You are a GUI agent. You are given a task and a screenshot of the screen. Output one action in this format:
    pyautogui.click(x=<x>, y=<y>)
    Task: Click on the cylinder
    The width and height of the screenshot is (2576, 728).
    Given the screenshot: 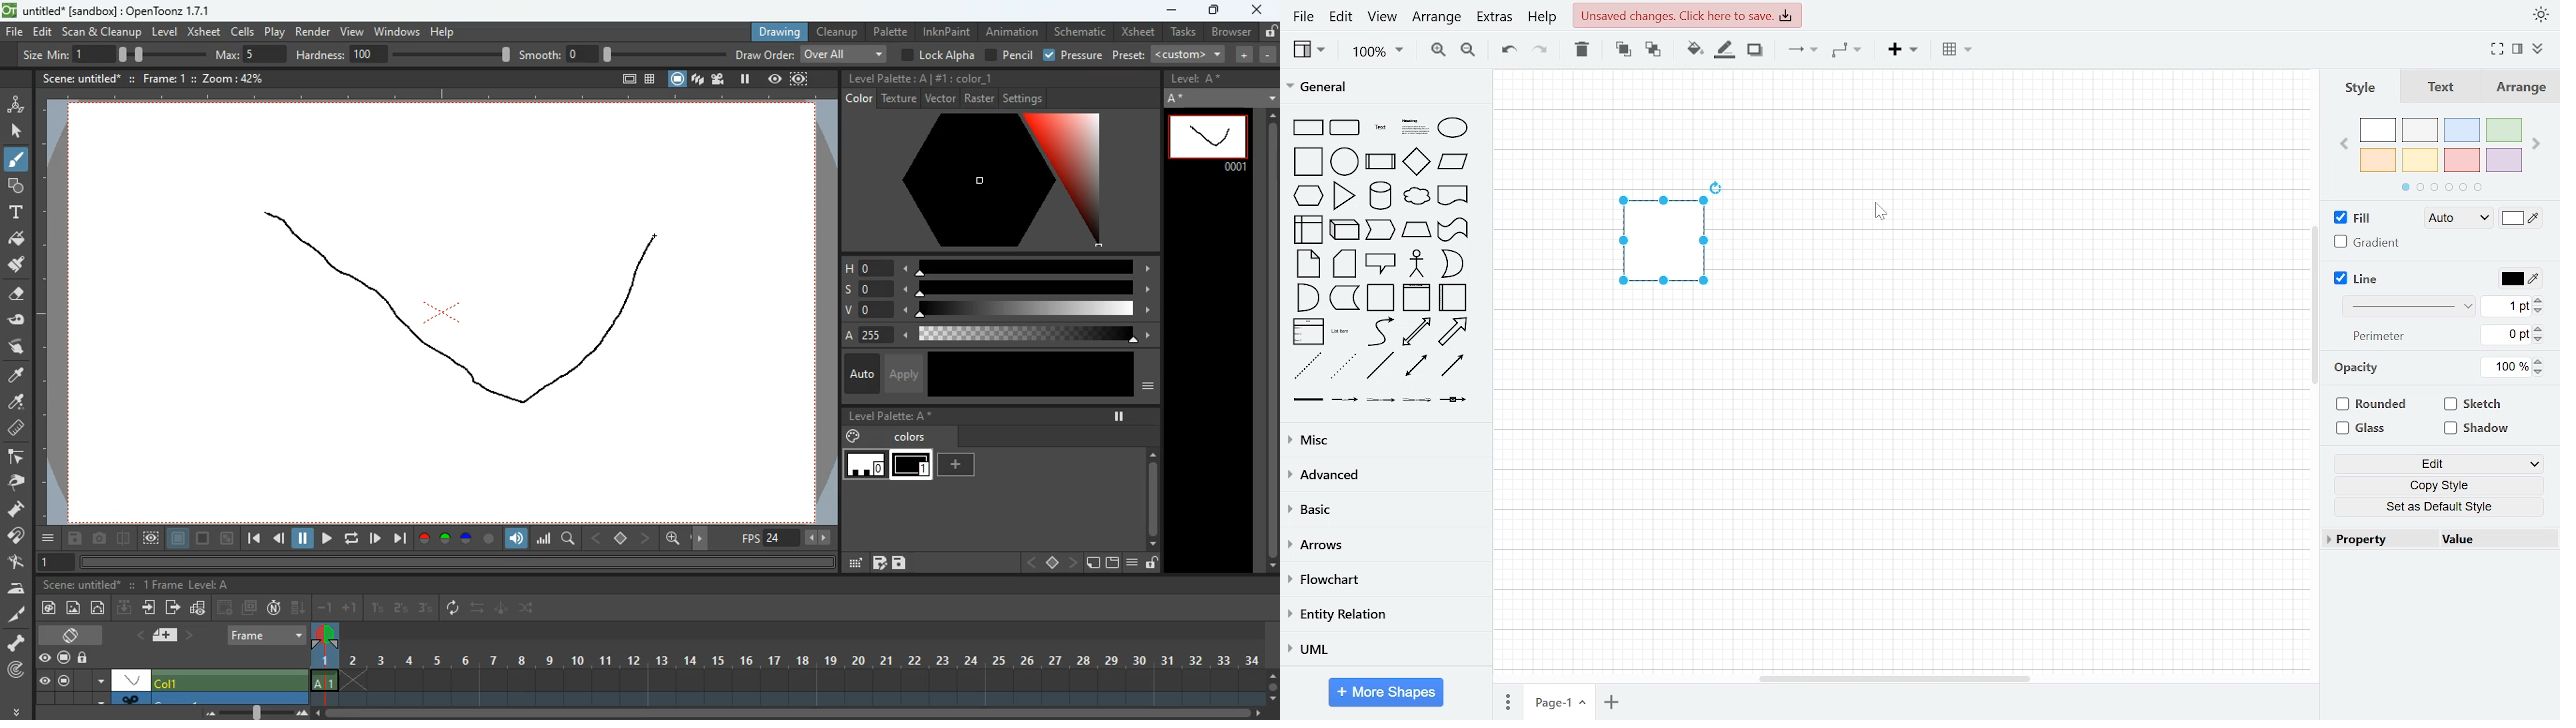 What is the action you would take?
    pyautogui.click(x=1382, y=196)
    